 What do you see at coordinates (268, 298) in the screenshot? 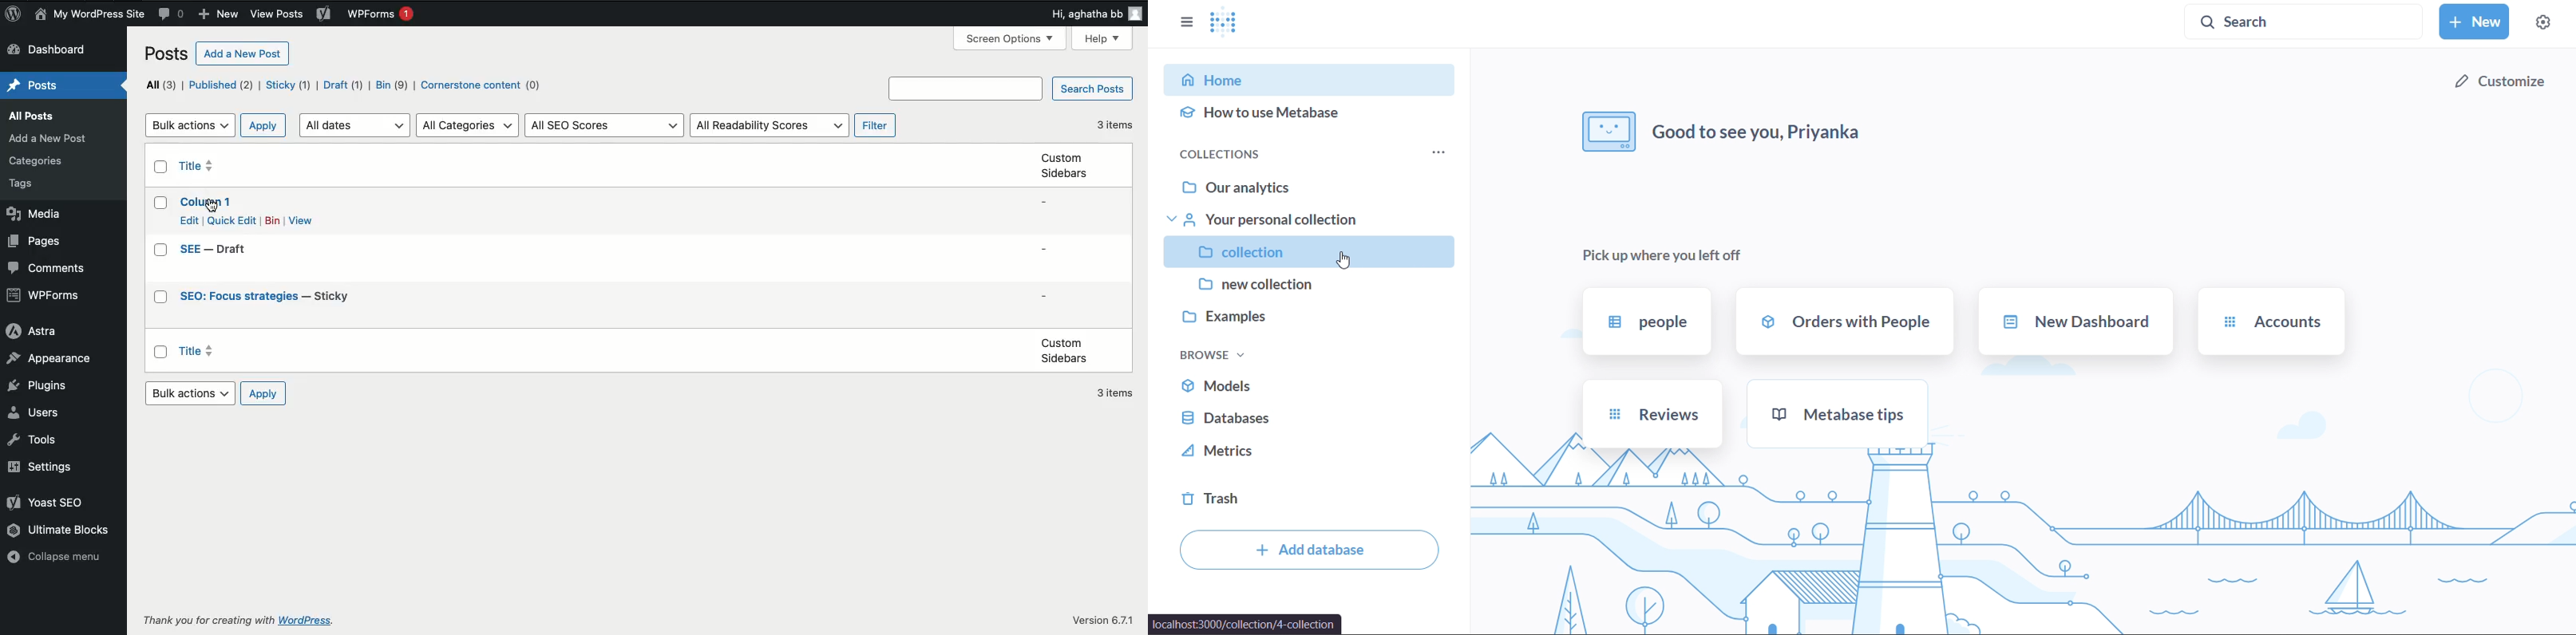
I see `SEO: Focus strategies` at bounding box center [268, 298].